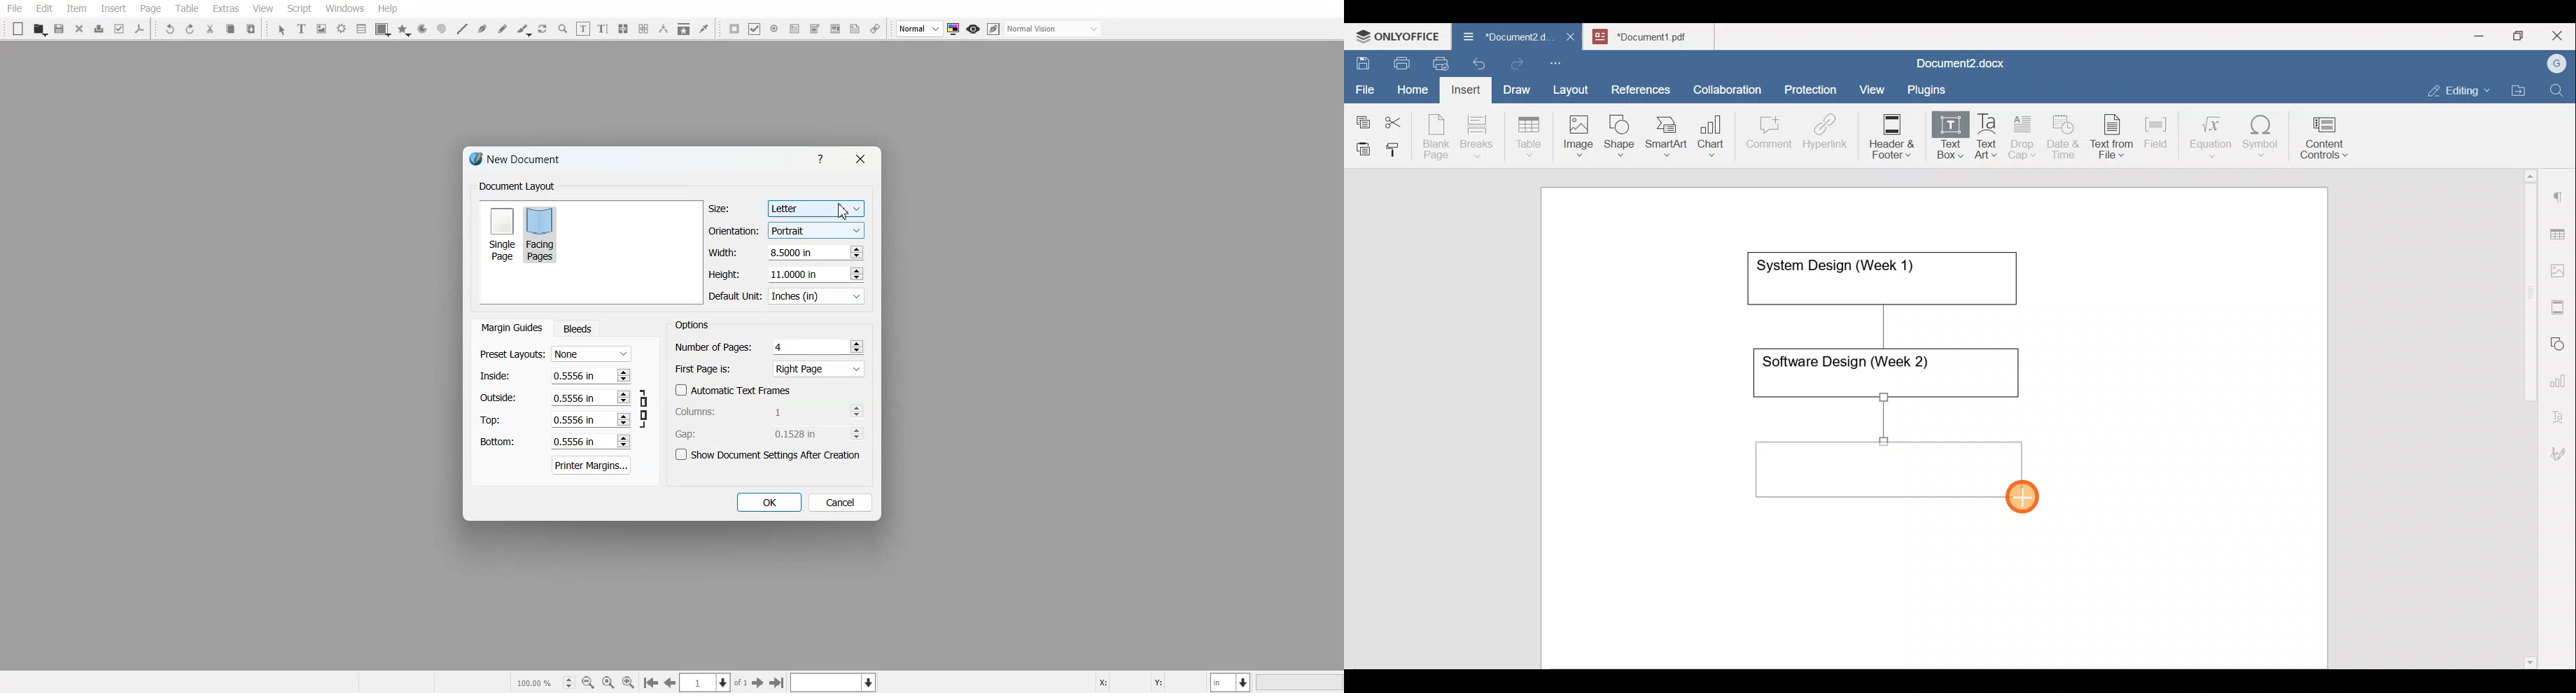 The height and width of the screenshot is (700, 2576). I want to click on Letter, so click(815, 209).